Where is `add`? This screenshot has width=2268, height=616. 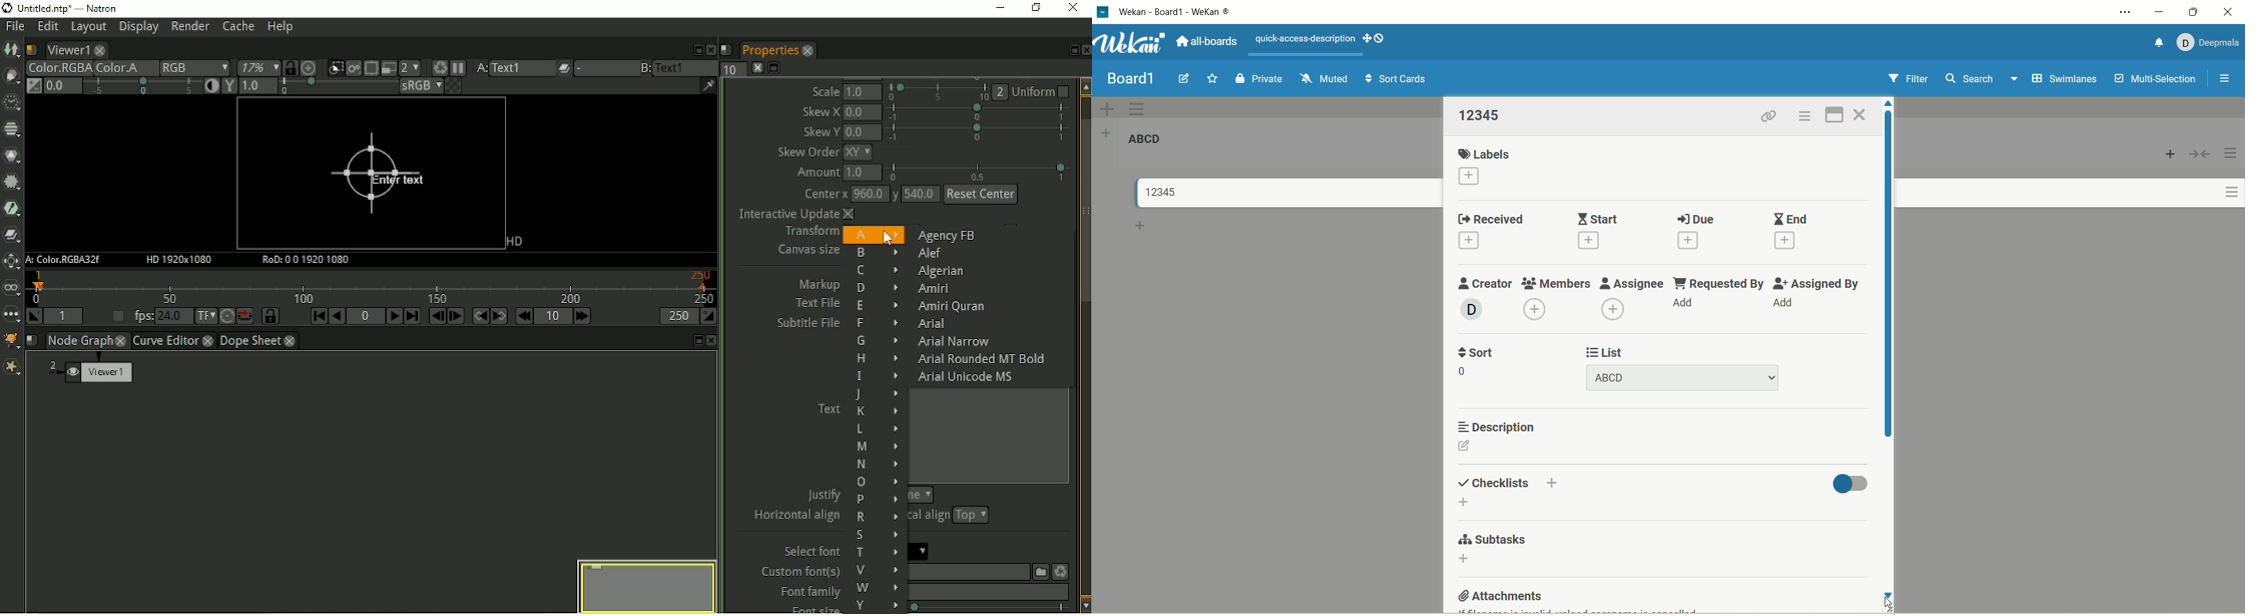 add is located at coordinates (1686, 305).